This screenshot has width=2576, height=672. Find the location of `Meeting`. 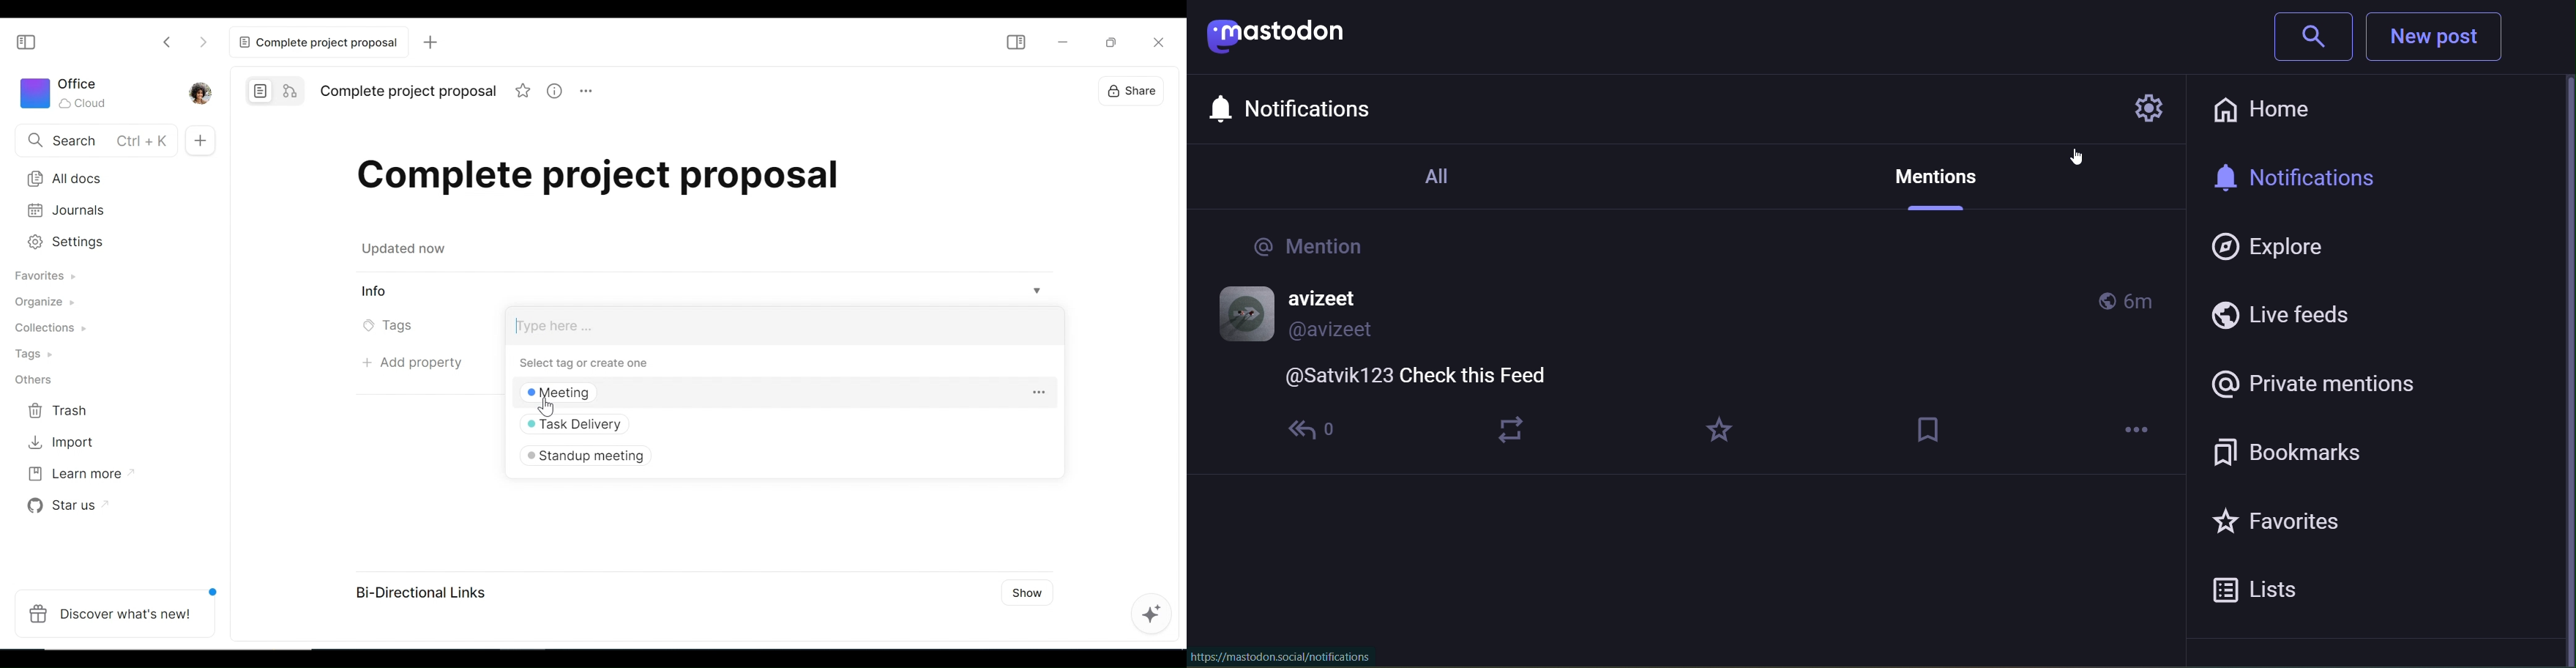

Meeting is located at coordinates (572, 392).